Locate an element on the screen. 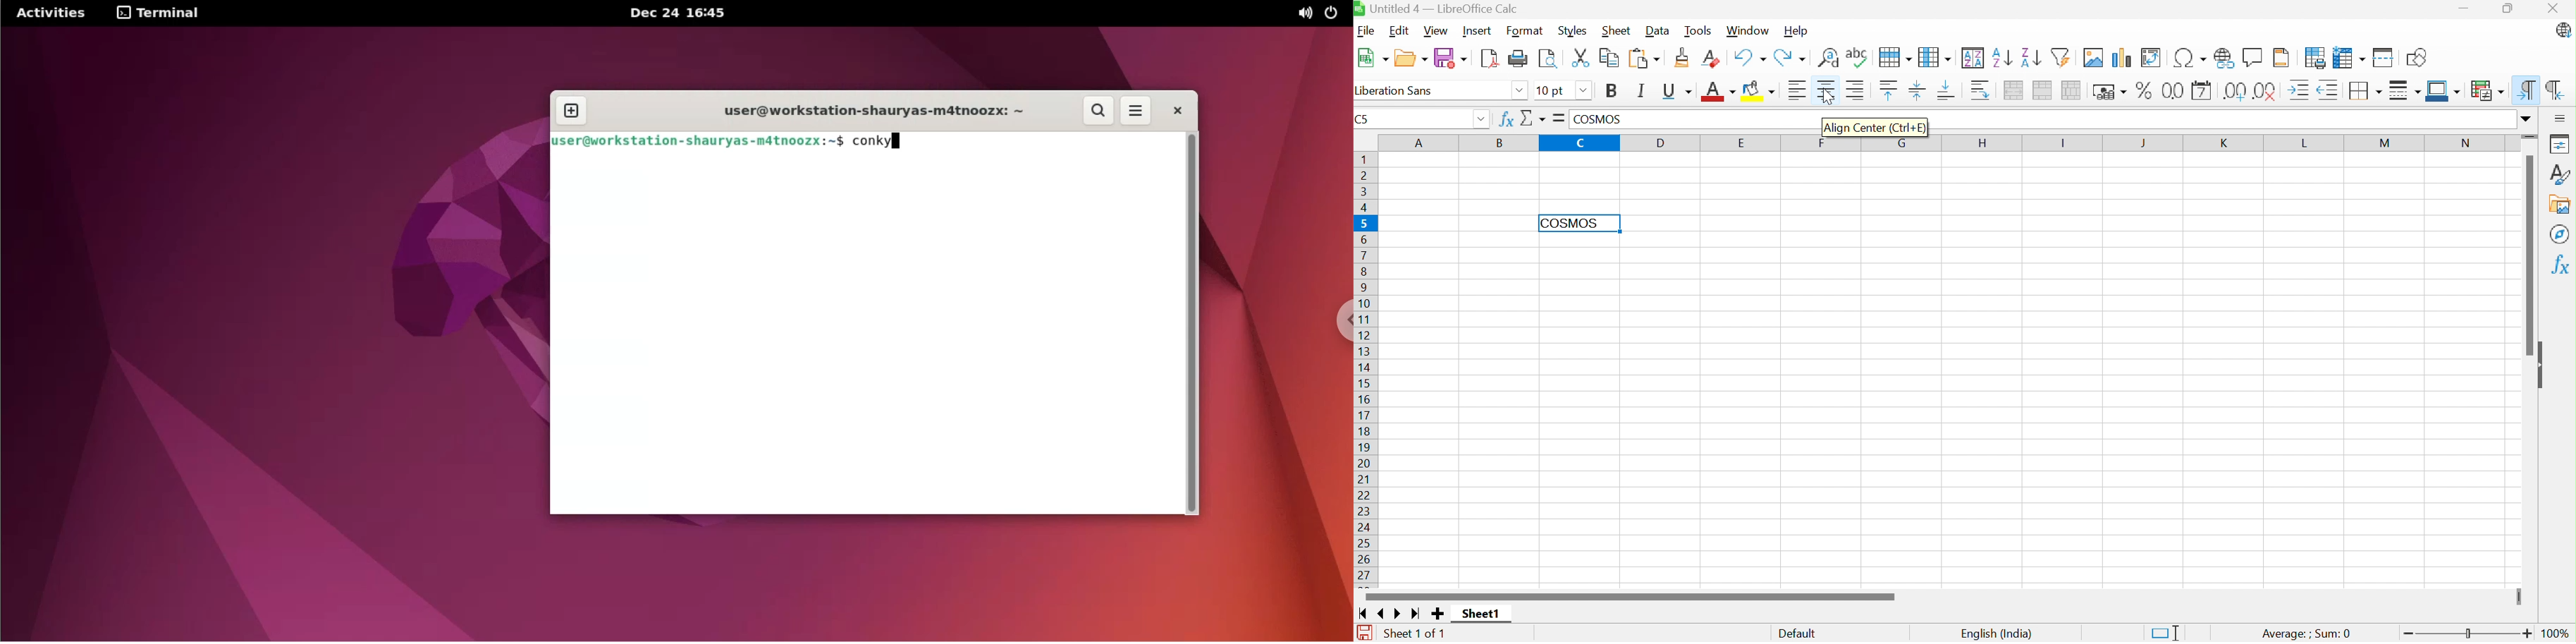 This screenshot has width=2576, height=644. Close is located at coordinates (2552, 8).